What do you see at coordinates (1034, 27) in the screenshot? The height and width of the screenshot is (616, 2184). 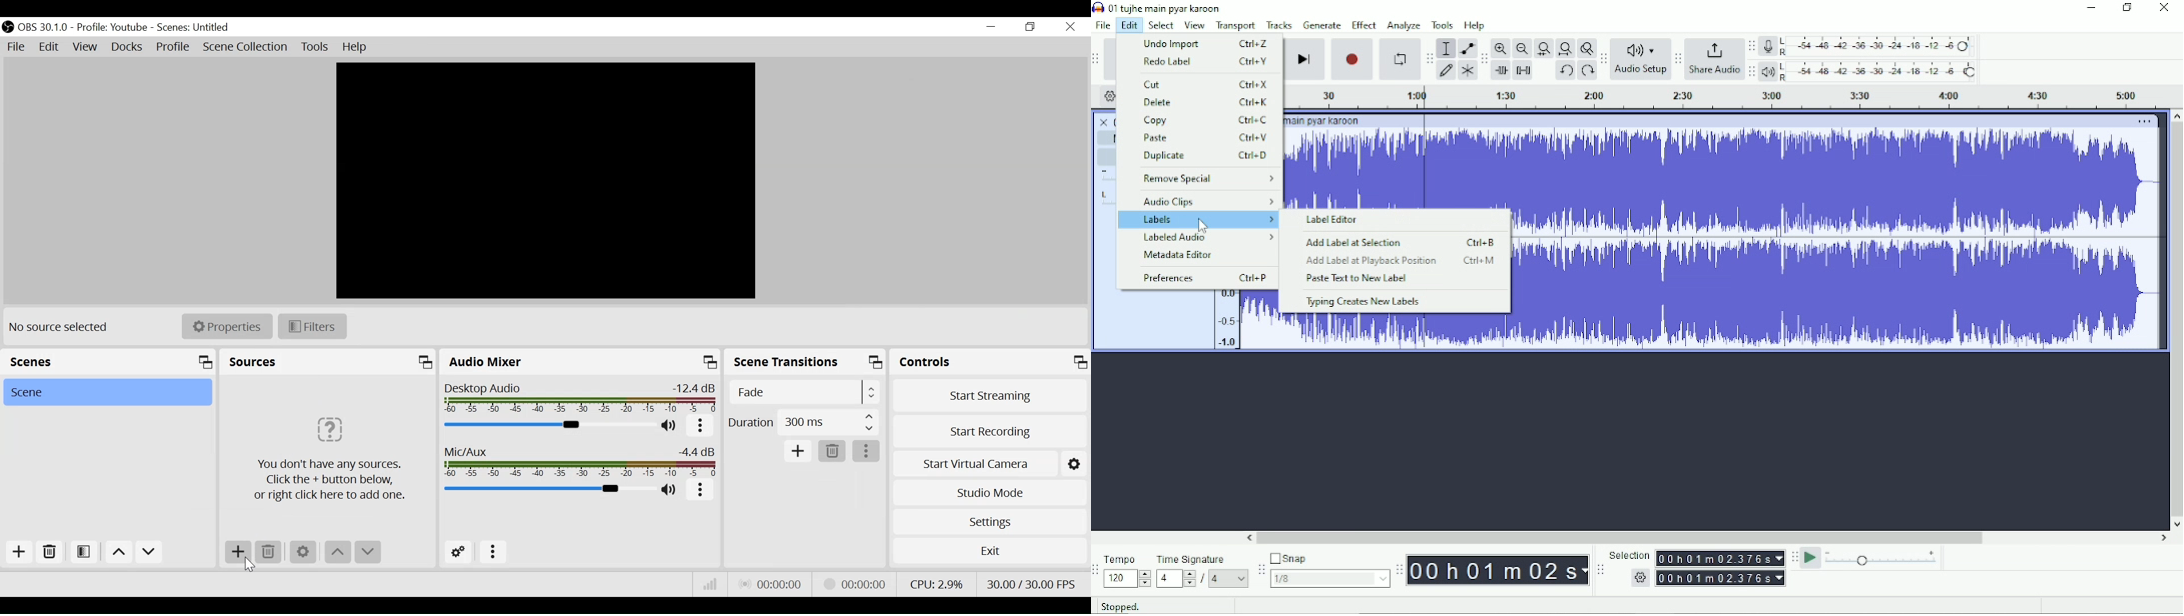 I see `Restore` at bounding box center [1034, 27].